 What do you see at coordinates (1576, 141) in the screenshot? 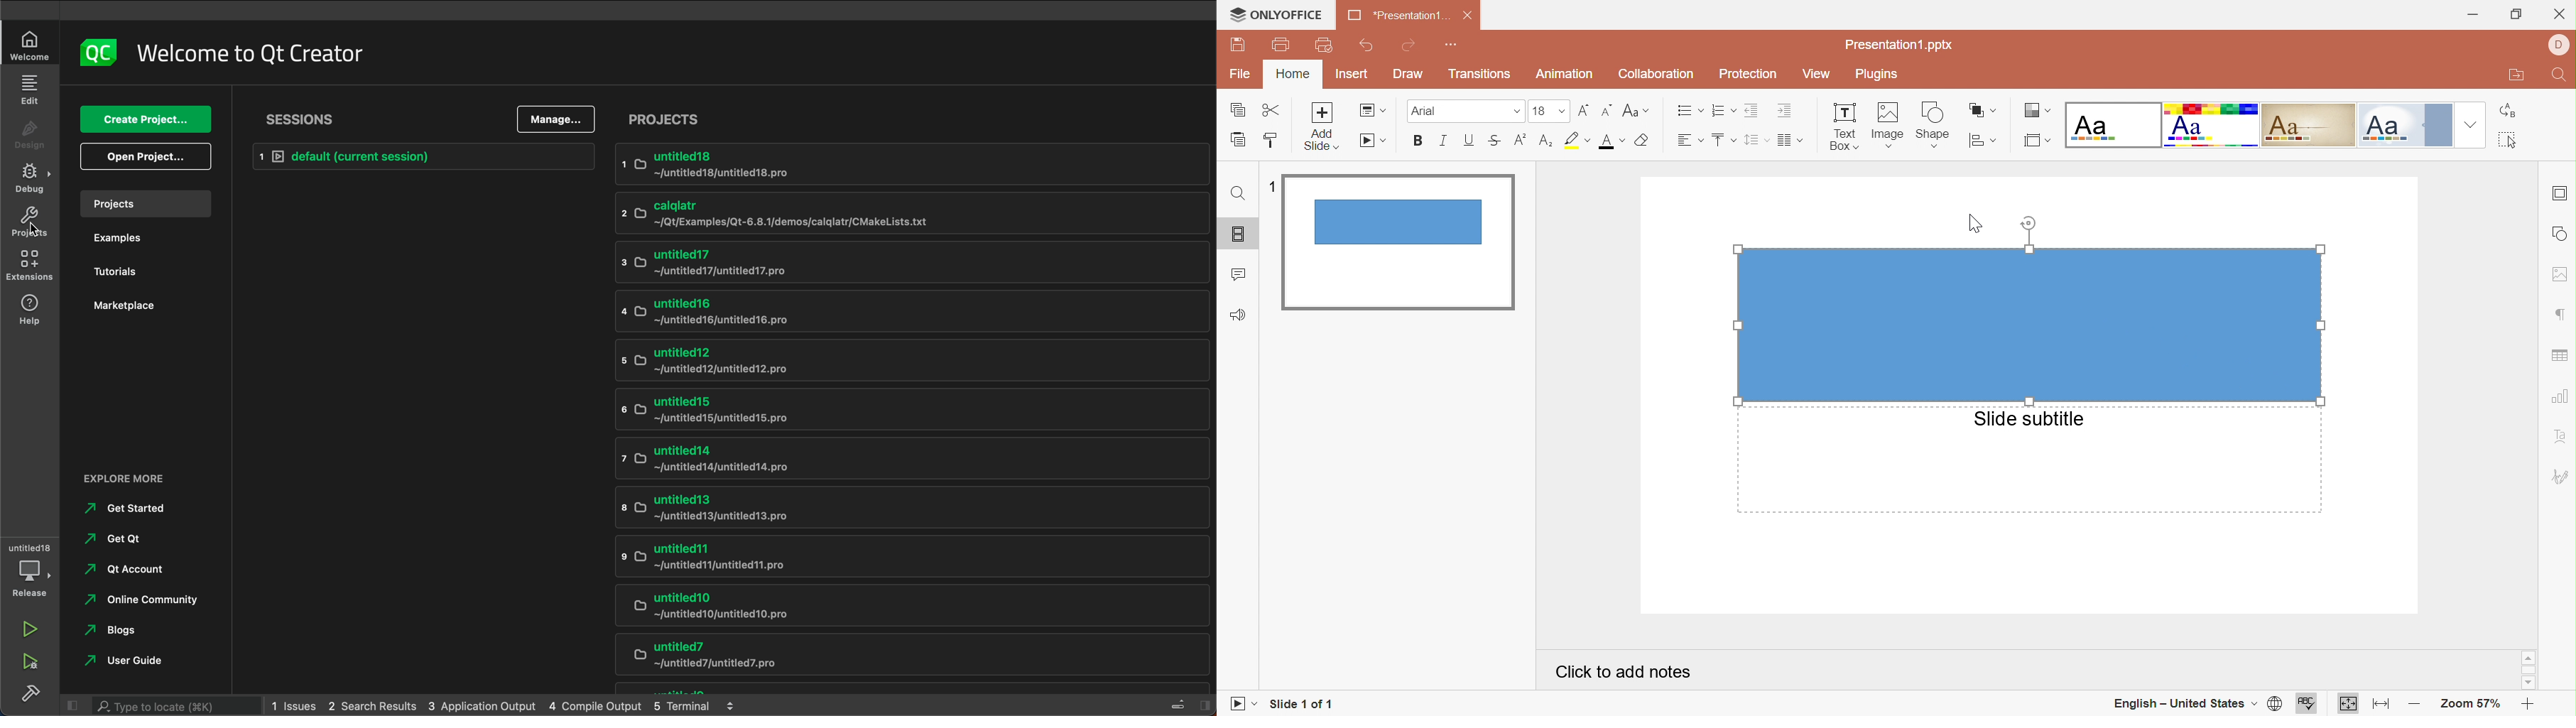
I see `Highlight color` at bounding box center [1576, 141].